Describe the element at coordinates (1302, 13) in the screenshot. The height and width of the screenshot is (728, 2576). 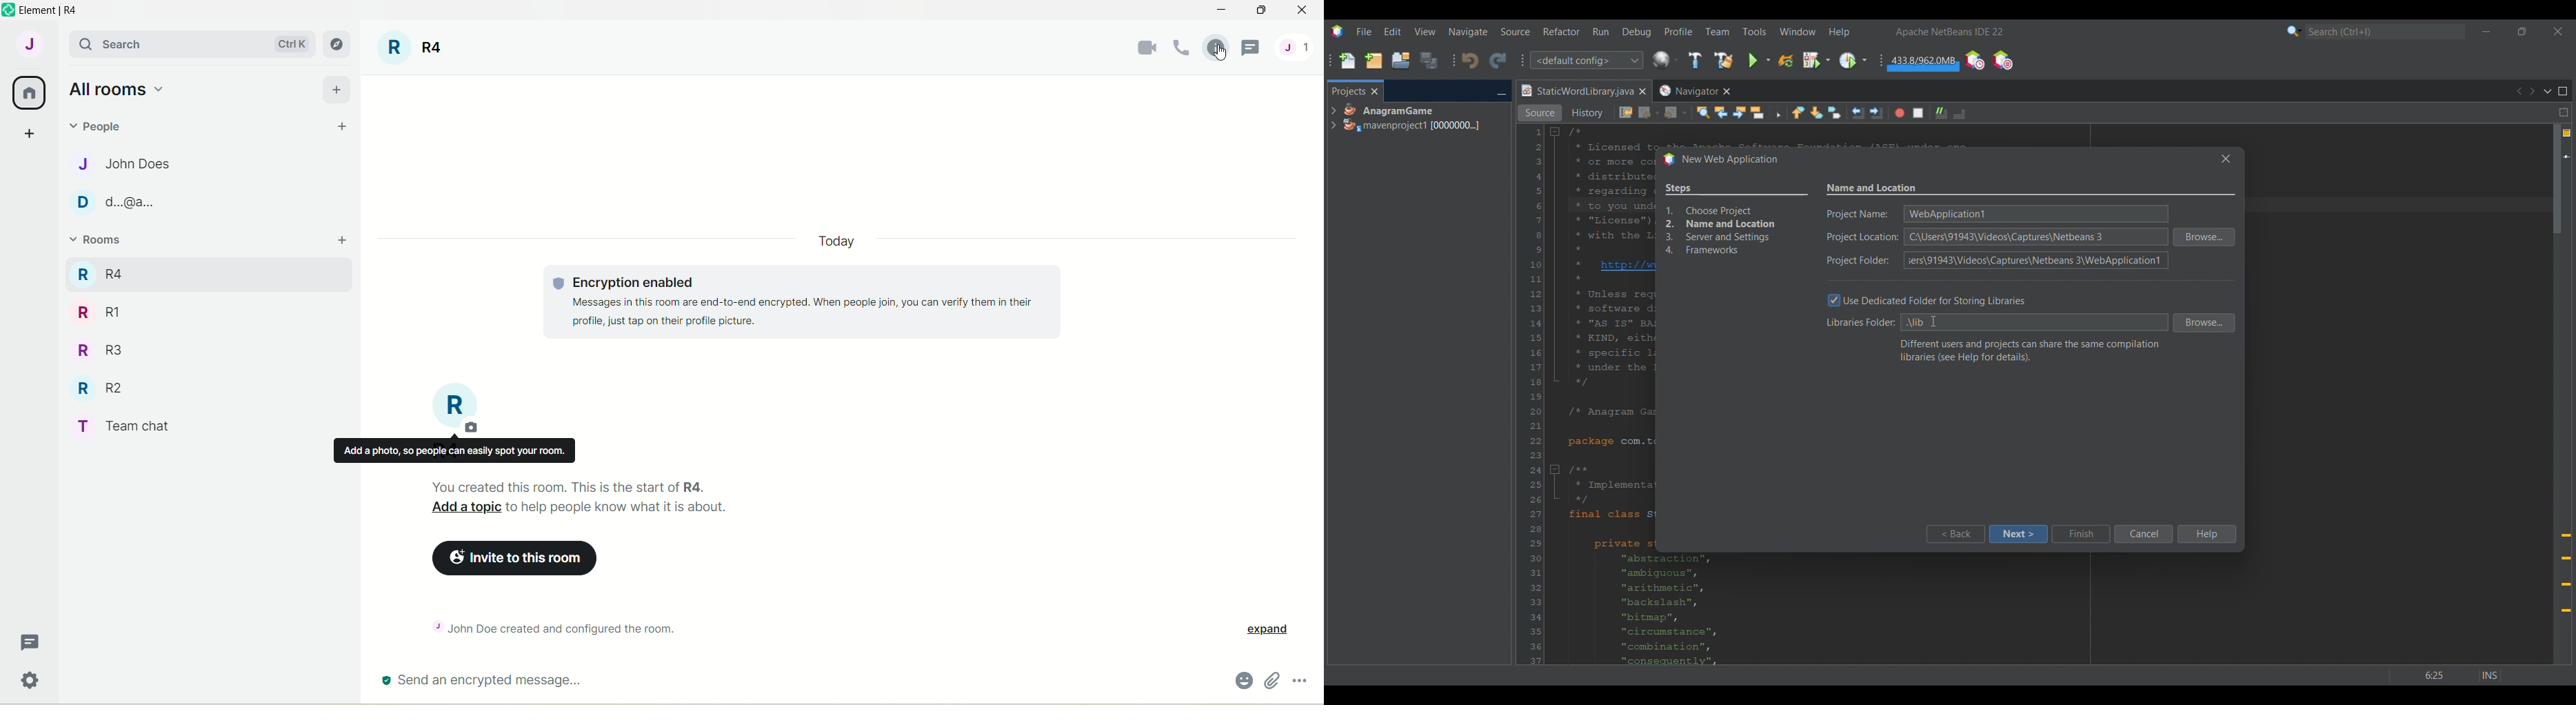
I see `close` at that location.